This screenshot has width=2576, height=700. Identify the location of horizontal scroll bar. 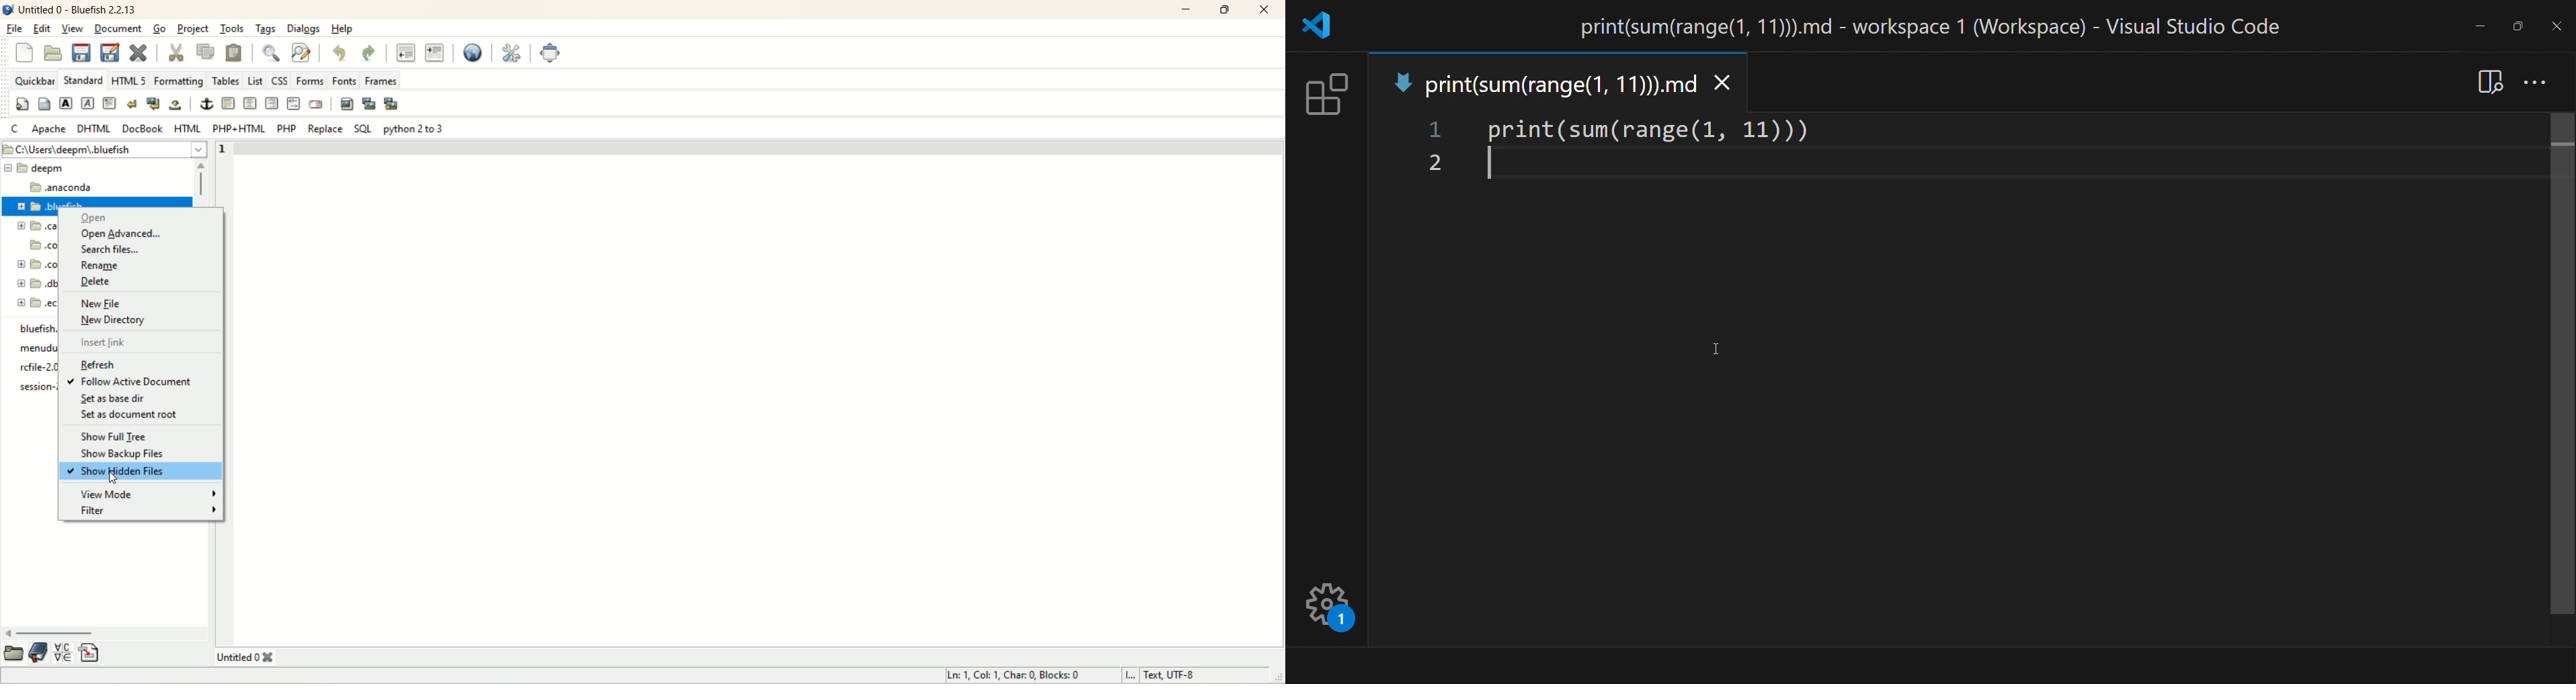
(105, 630).